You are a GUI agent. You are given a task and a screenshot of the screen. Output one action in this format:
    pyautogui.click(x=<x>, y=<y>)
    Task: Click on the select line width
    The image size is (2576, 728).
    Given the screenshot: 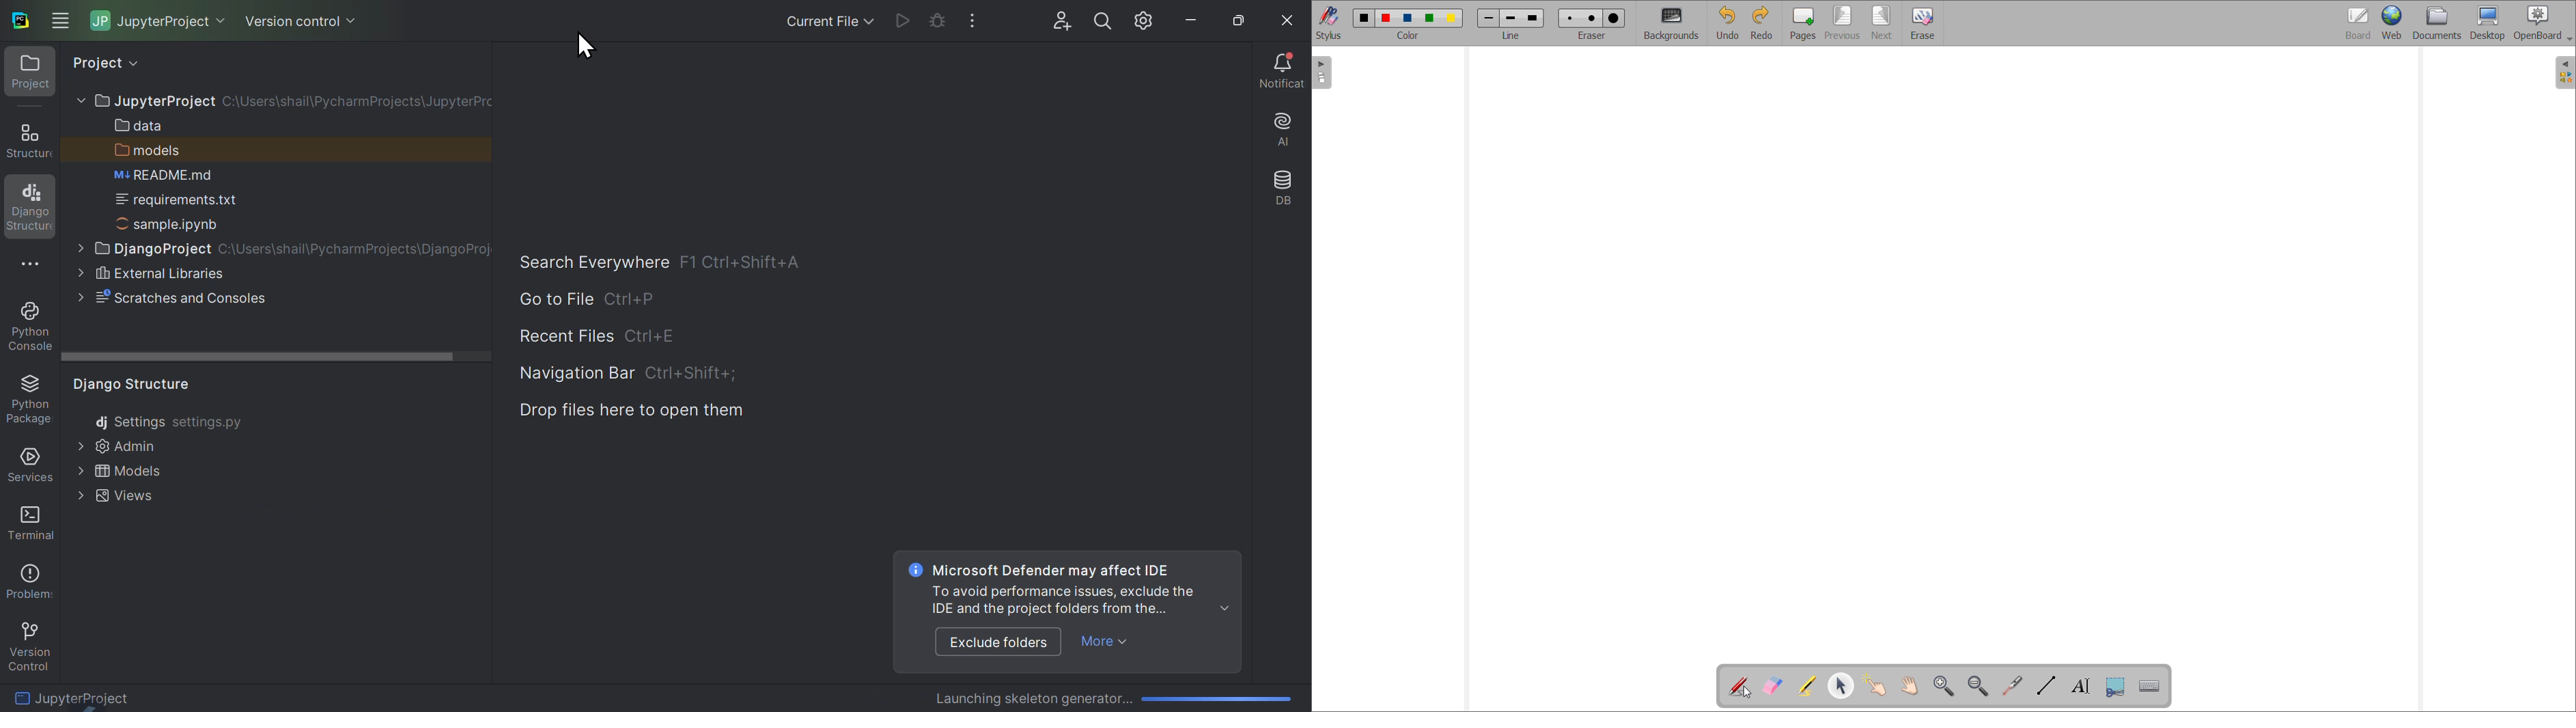 What is the action you would take?
    pyautogui.click(x=1511, y=36)
    